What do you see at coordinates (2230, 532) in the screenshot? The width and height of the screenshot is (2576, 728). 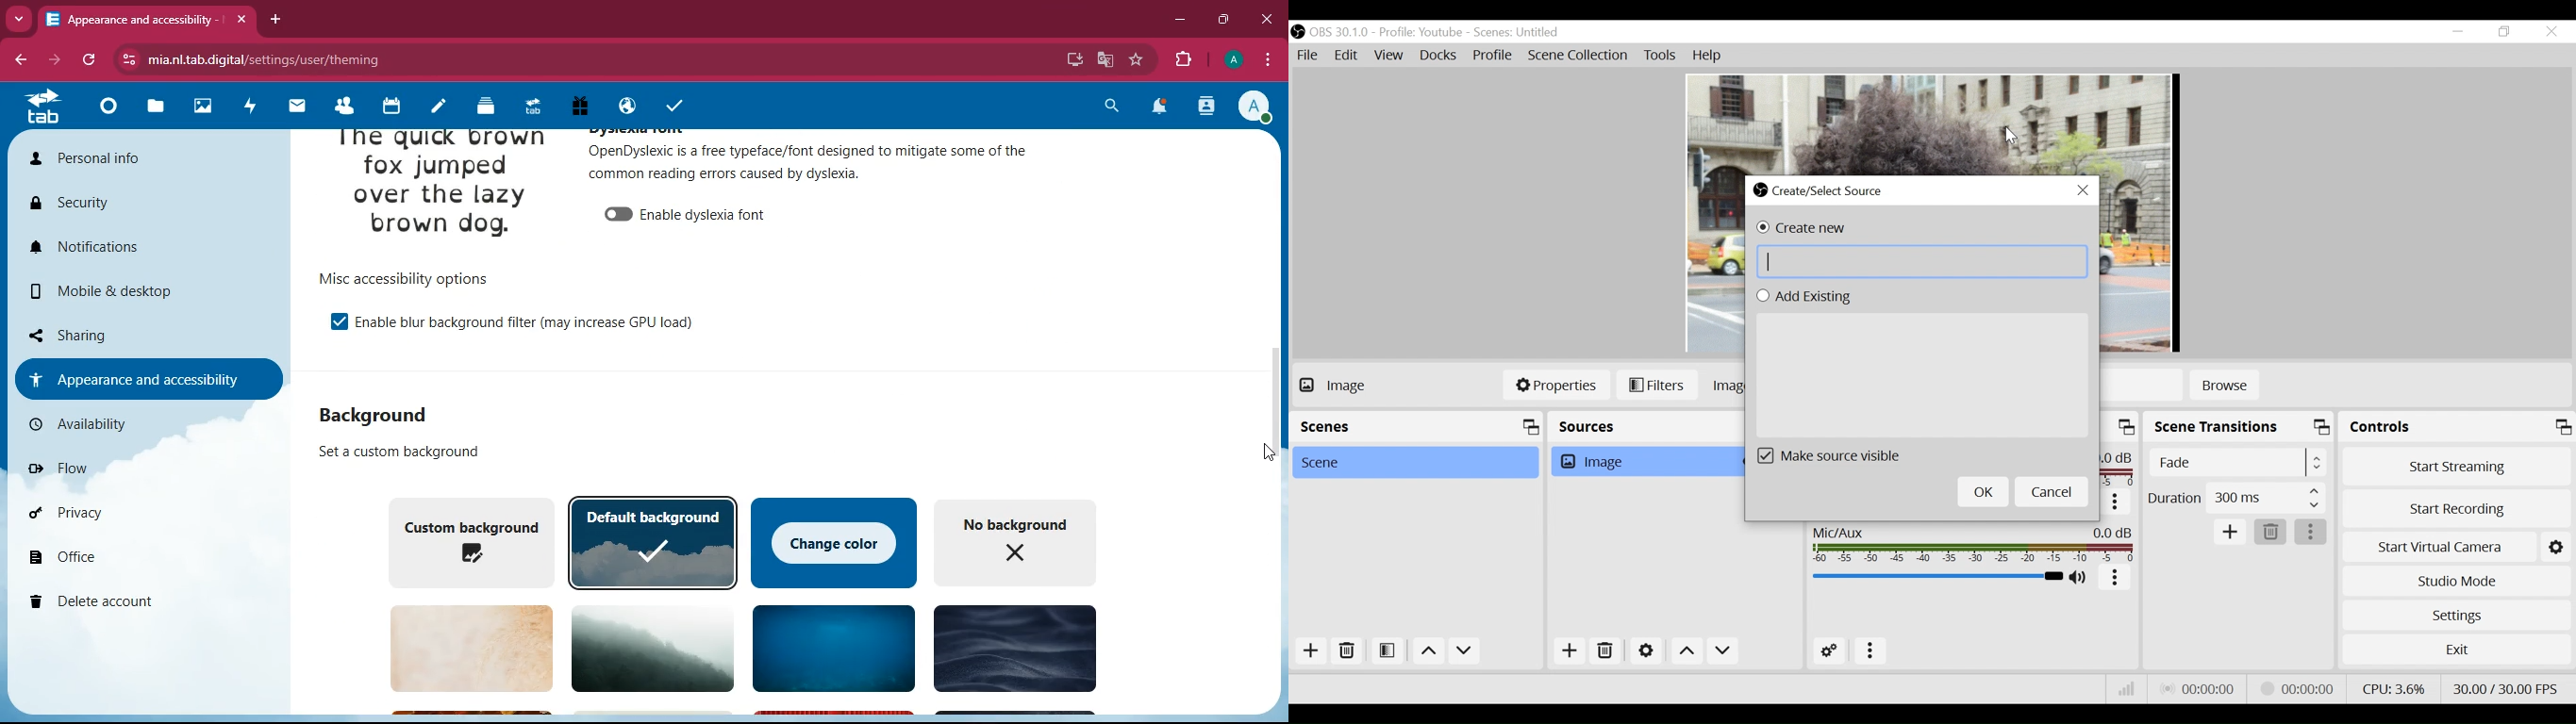 I see `Add` at bounding box center [2230, 532].